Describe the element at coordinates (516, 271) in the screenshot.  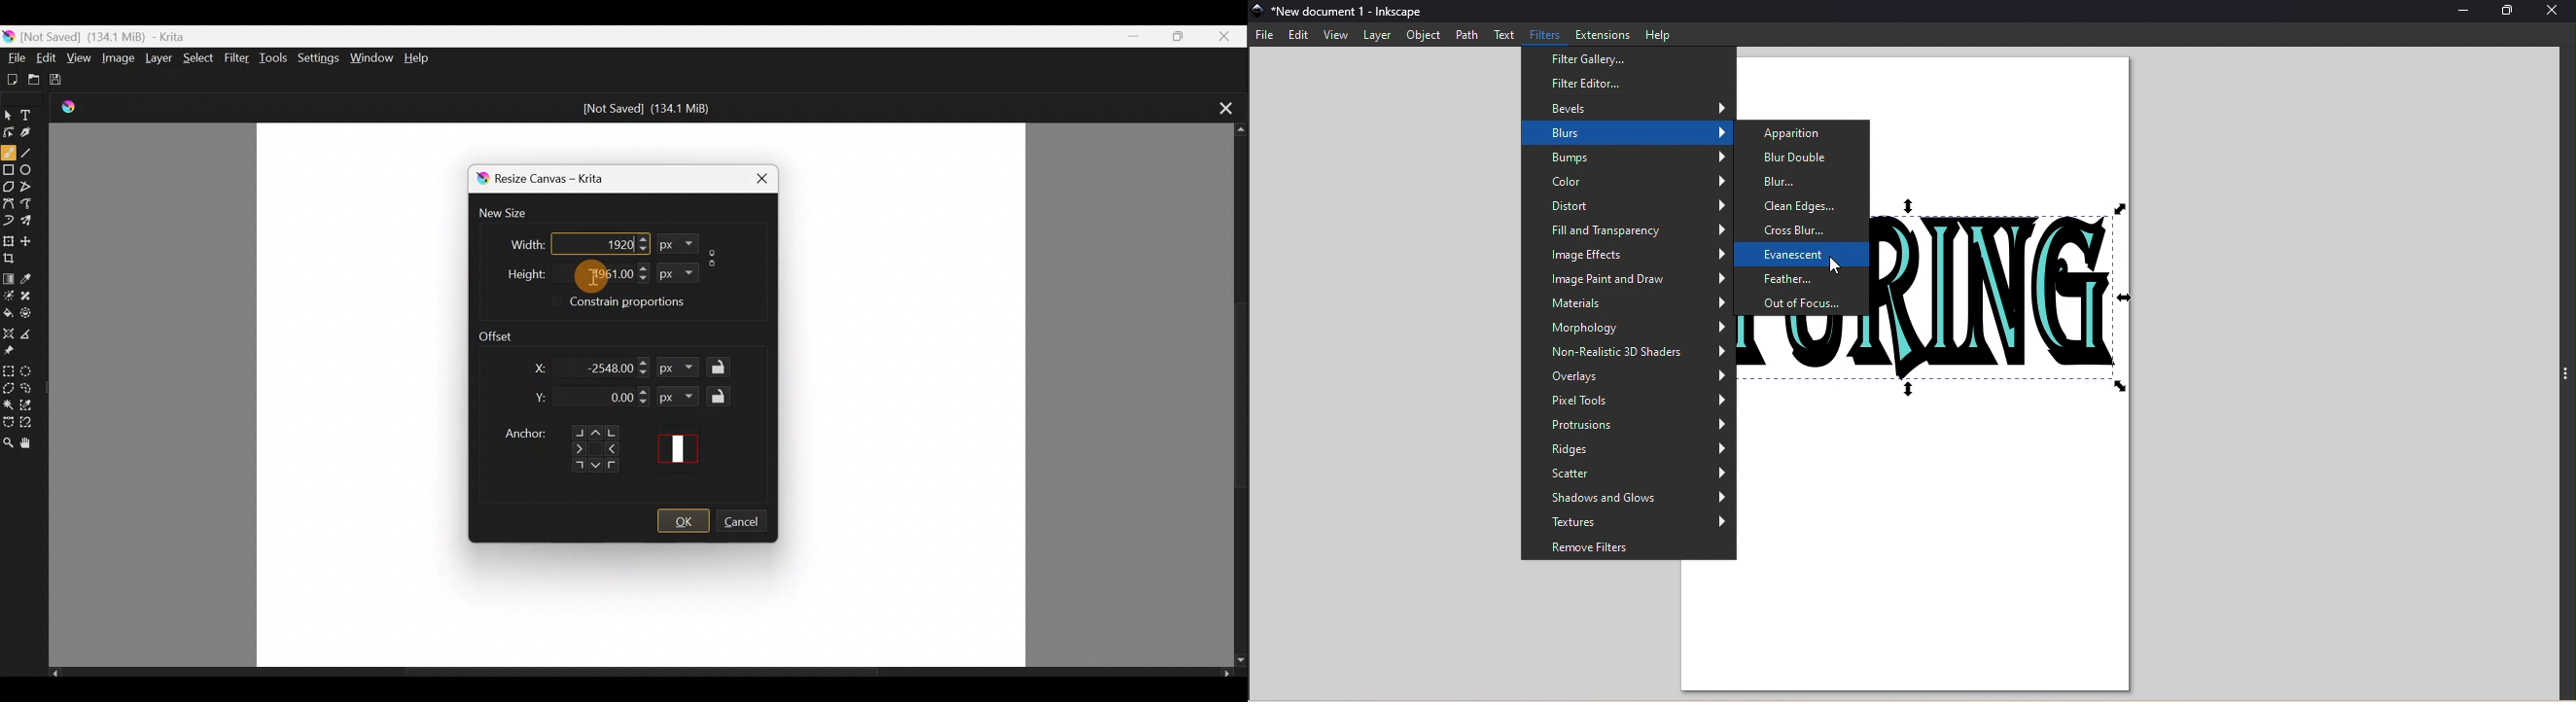
I see `Height` at that location.